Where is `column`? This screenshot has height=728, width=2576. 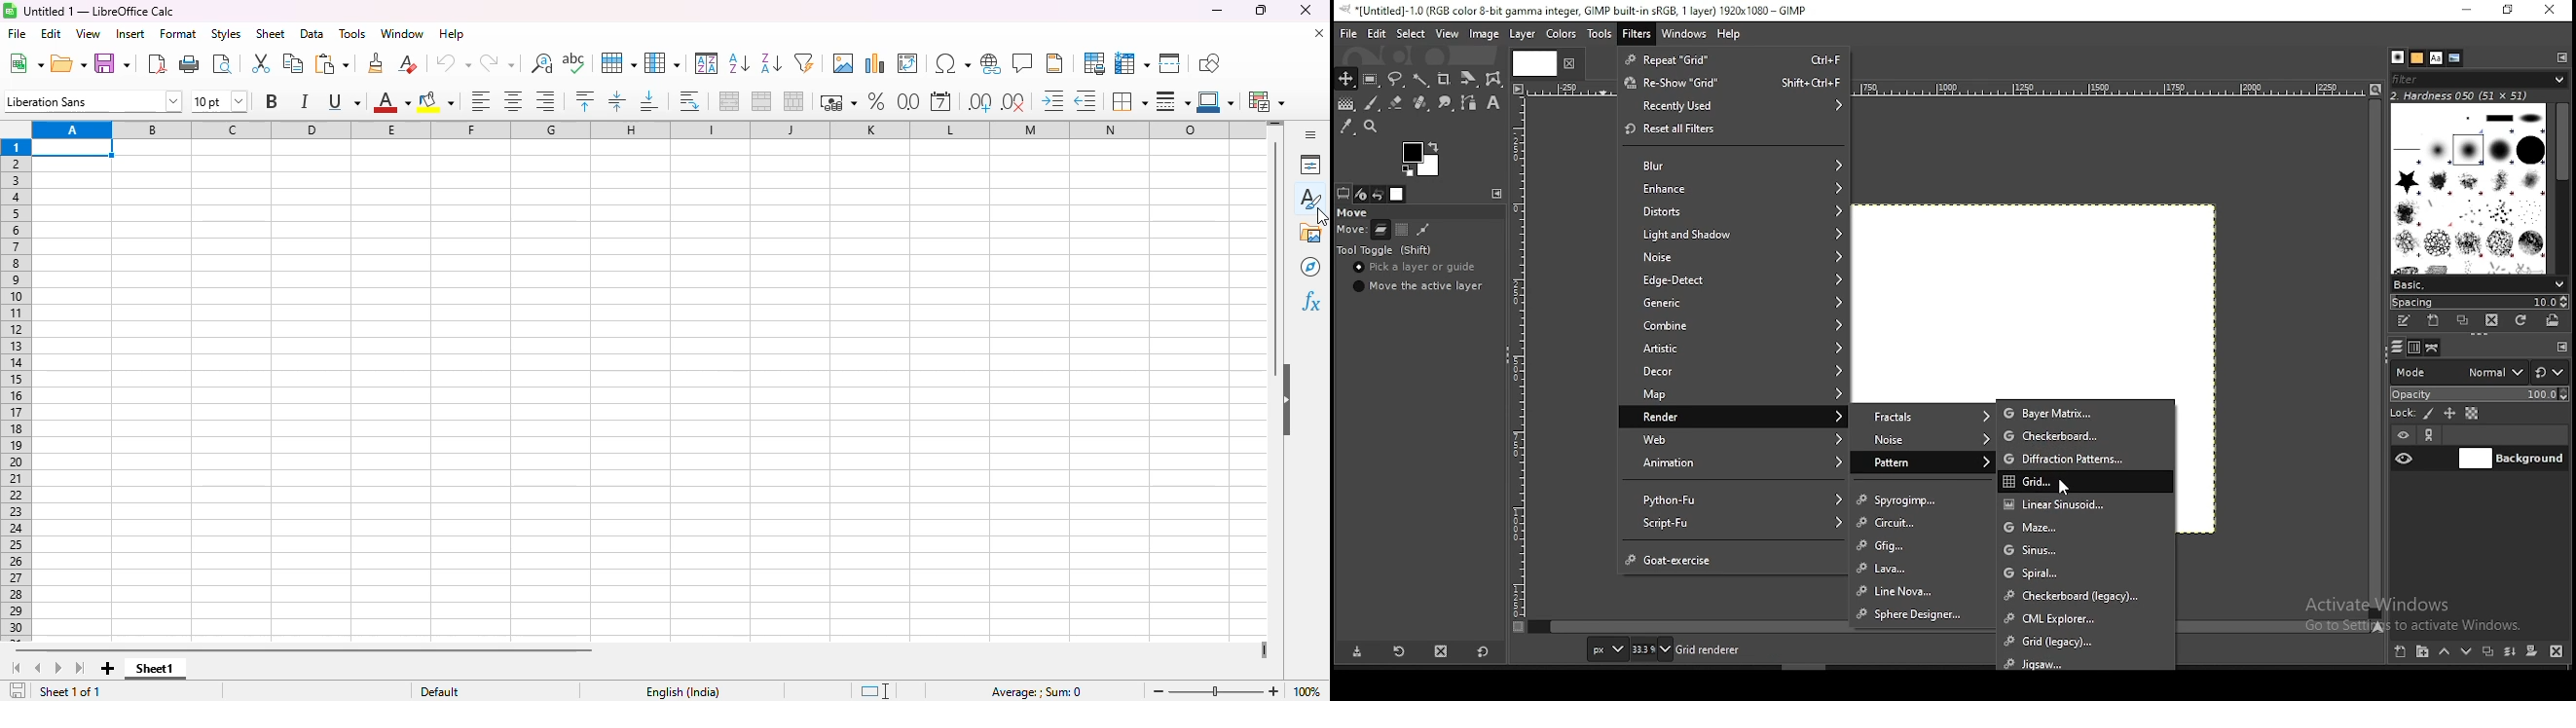
column is located at coordinates (662, 63).